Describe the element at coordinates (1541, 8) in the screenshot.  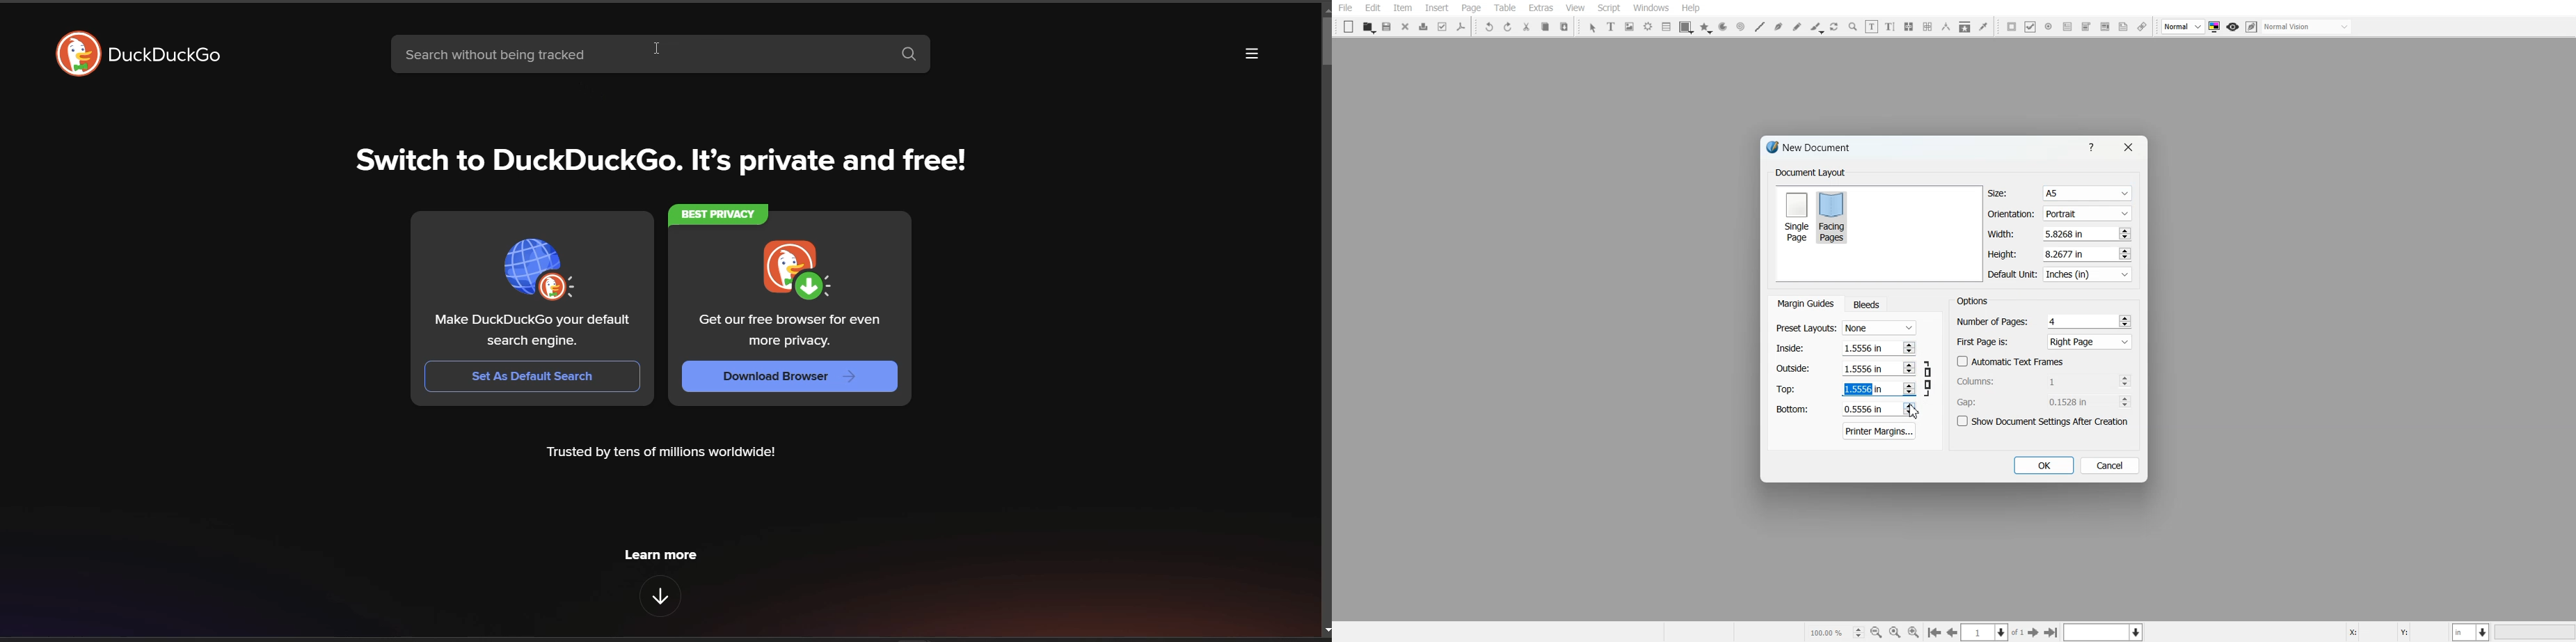
I see `Extras` at that location.